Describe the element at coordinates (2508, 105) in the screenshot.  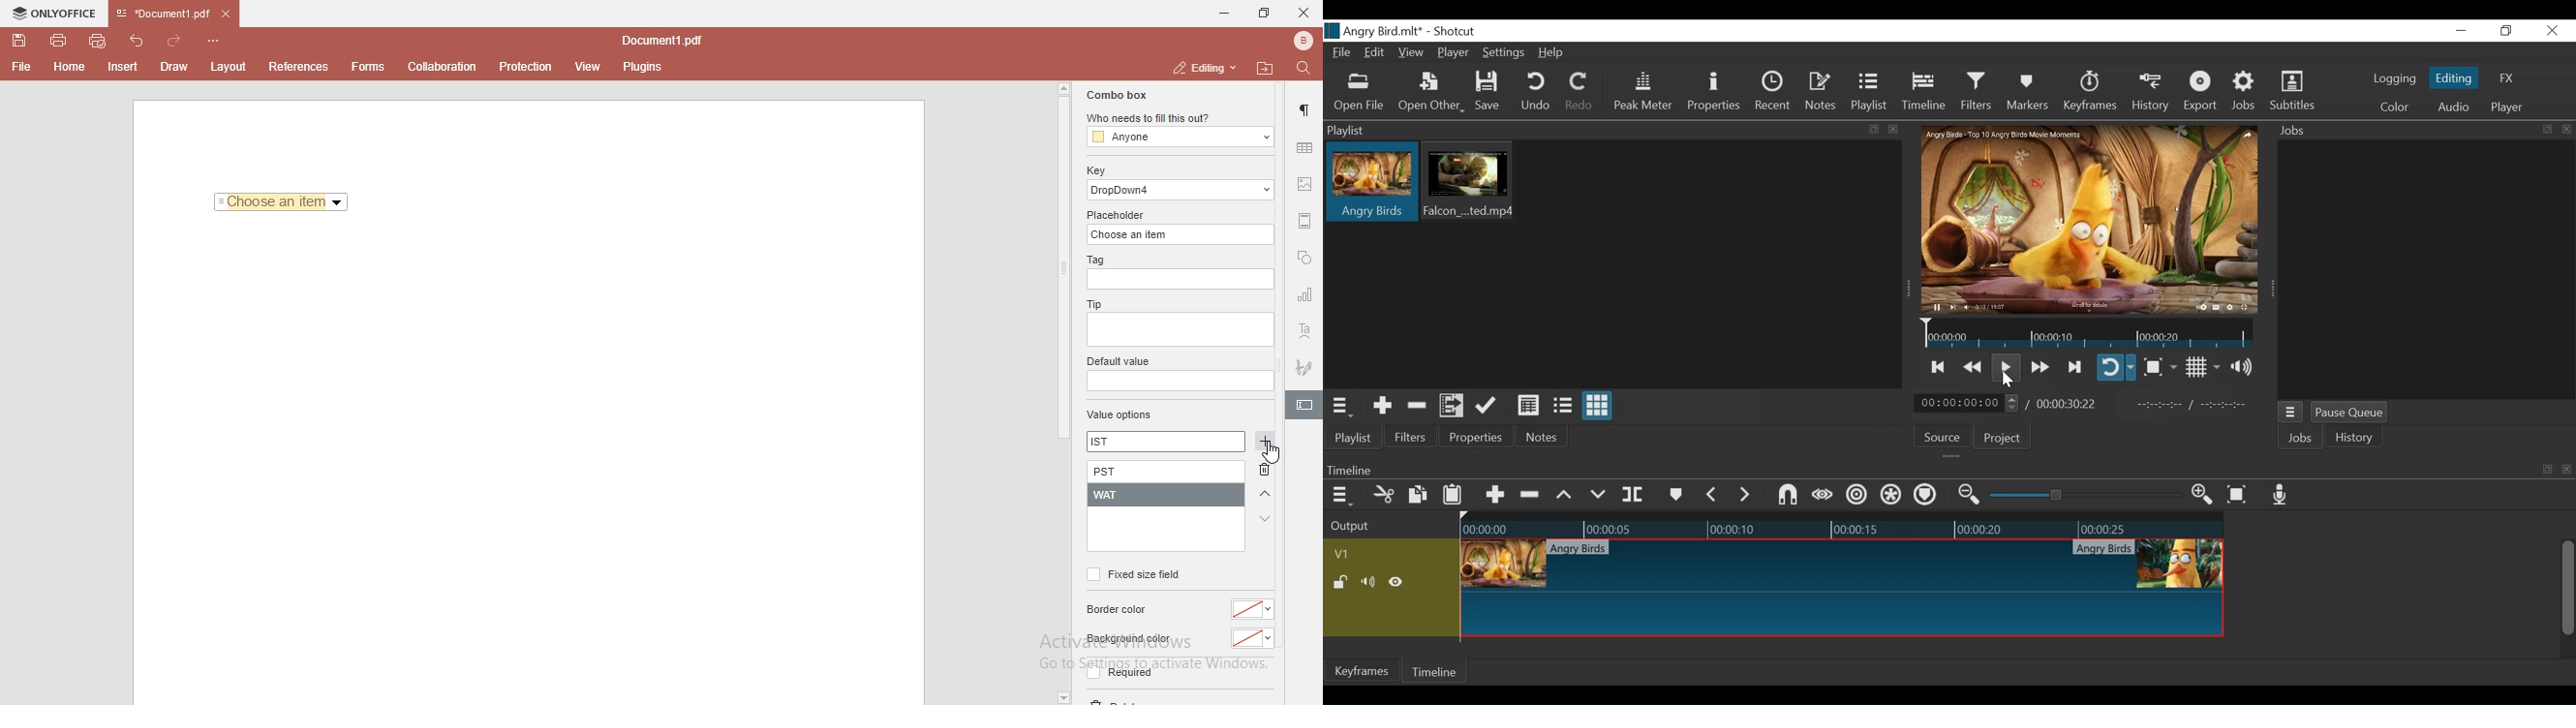
I see `Player` at that location.